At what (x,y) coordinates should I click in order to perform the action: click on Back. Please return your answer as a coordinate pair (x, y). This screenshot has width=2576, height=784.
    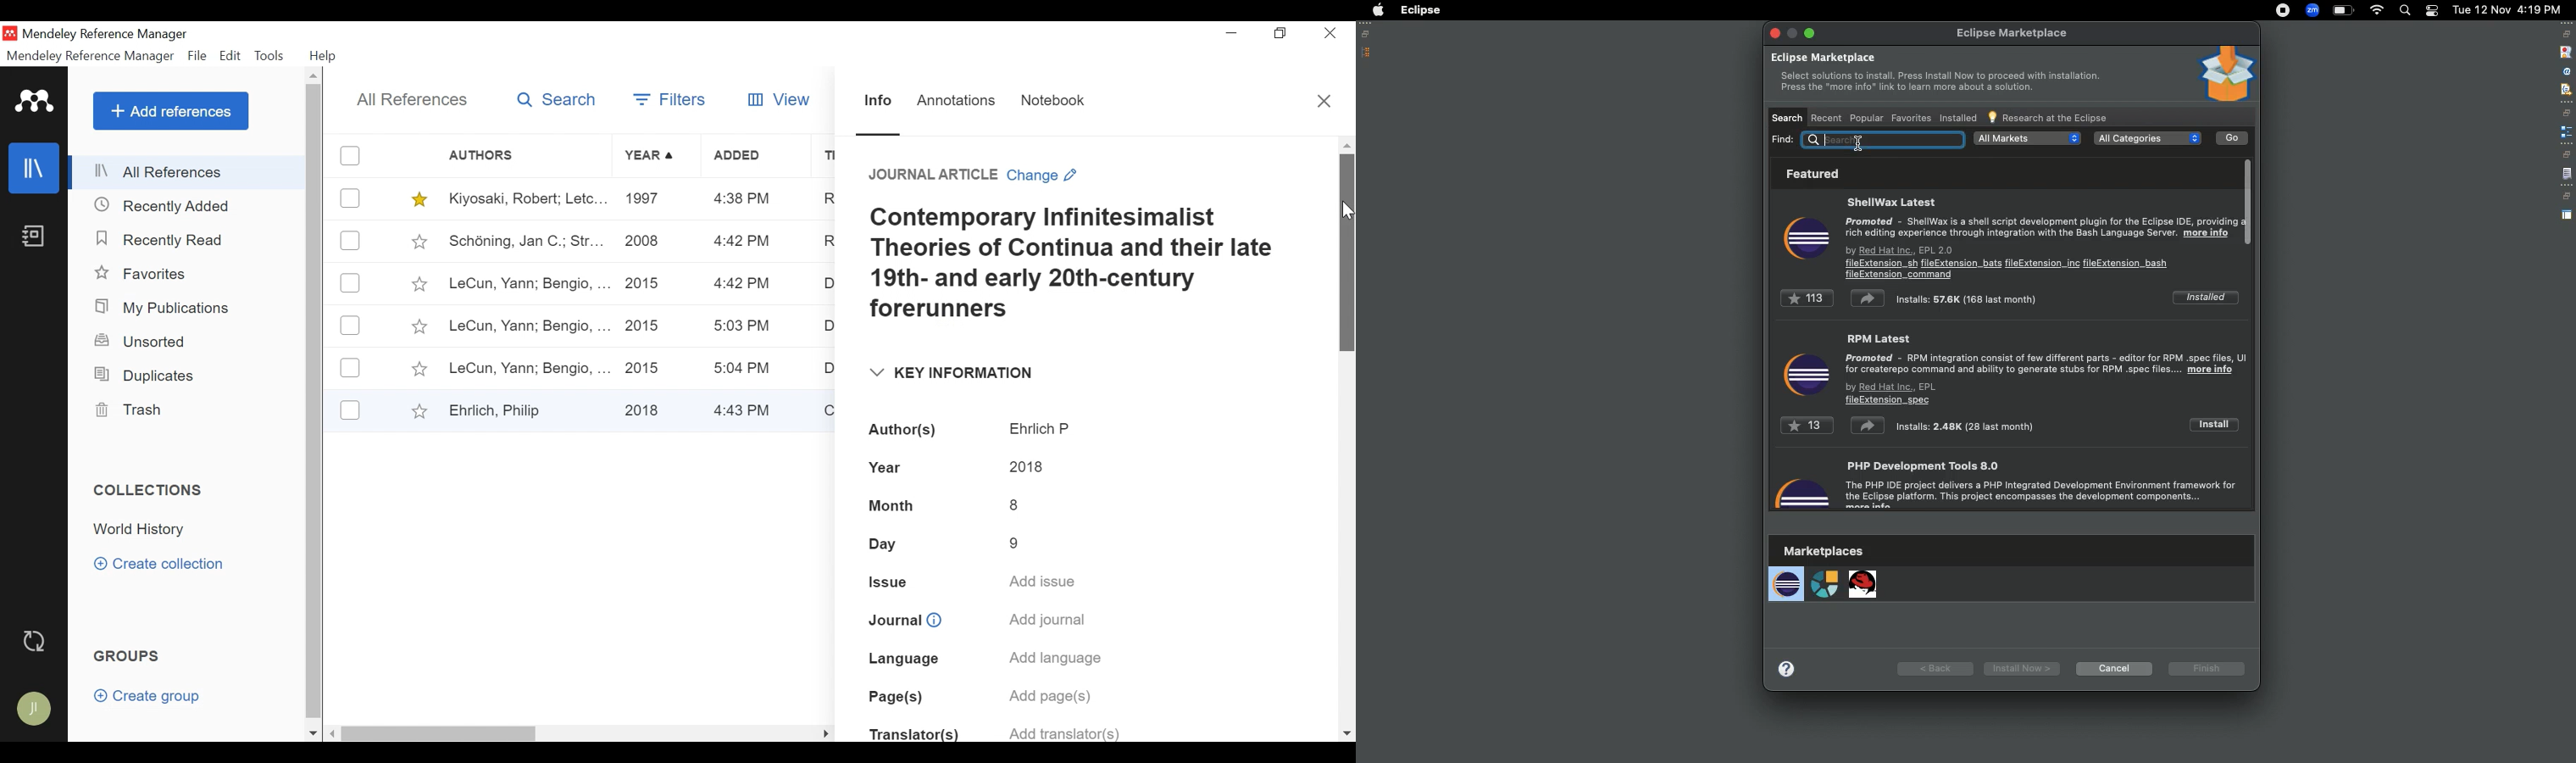
    Looking at the image, I should click on (1935, 667).